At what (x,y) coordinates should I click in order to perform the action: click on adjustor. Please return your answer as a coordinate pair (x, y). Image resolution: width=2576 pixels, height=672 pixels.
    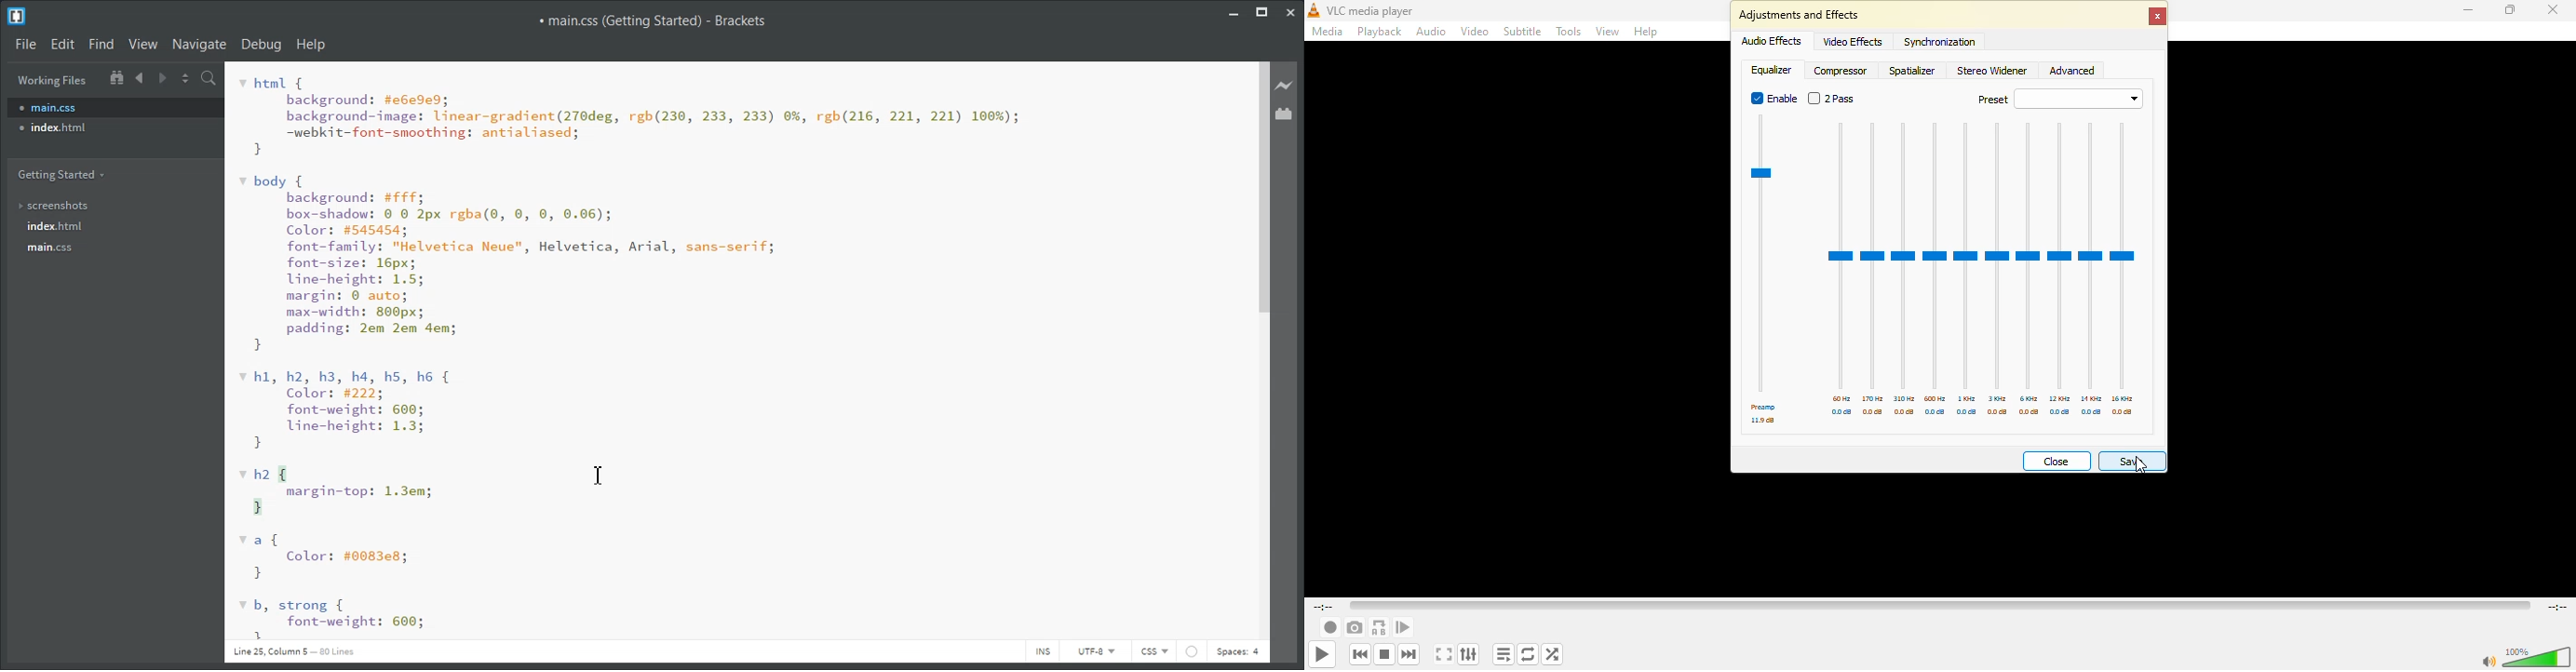
    Looking at the image, I should click on (1841, 257).